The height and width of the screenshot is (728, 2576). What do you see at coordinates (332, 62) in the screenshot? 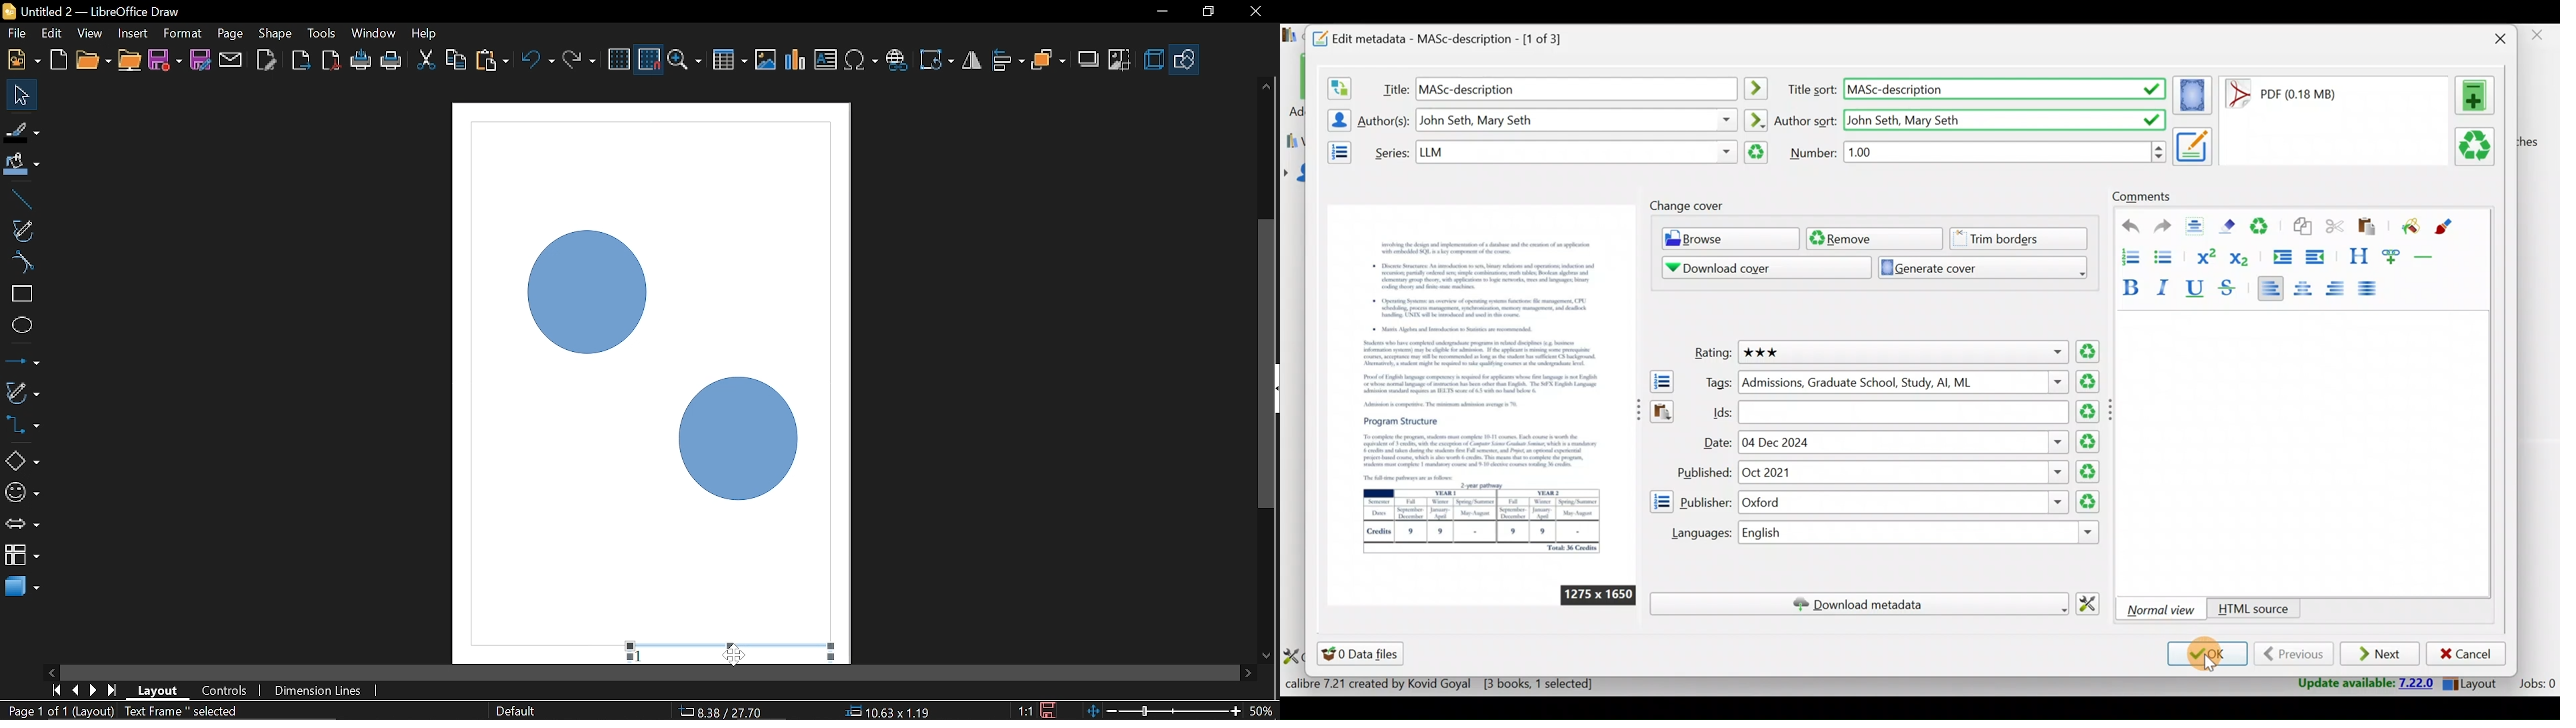
I see `Export directly as pdf` at bounding box center [332, 62].